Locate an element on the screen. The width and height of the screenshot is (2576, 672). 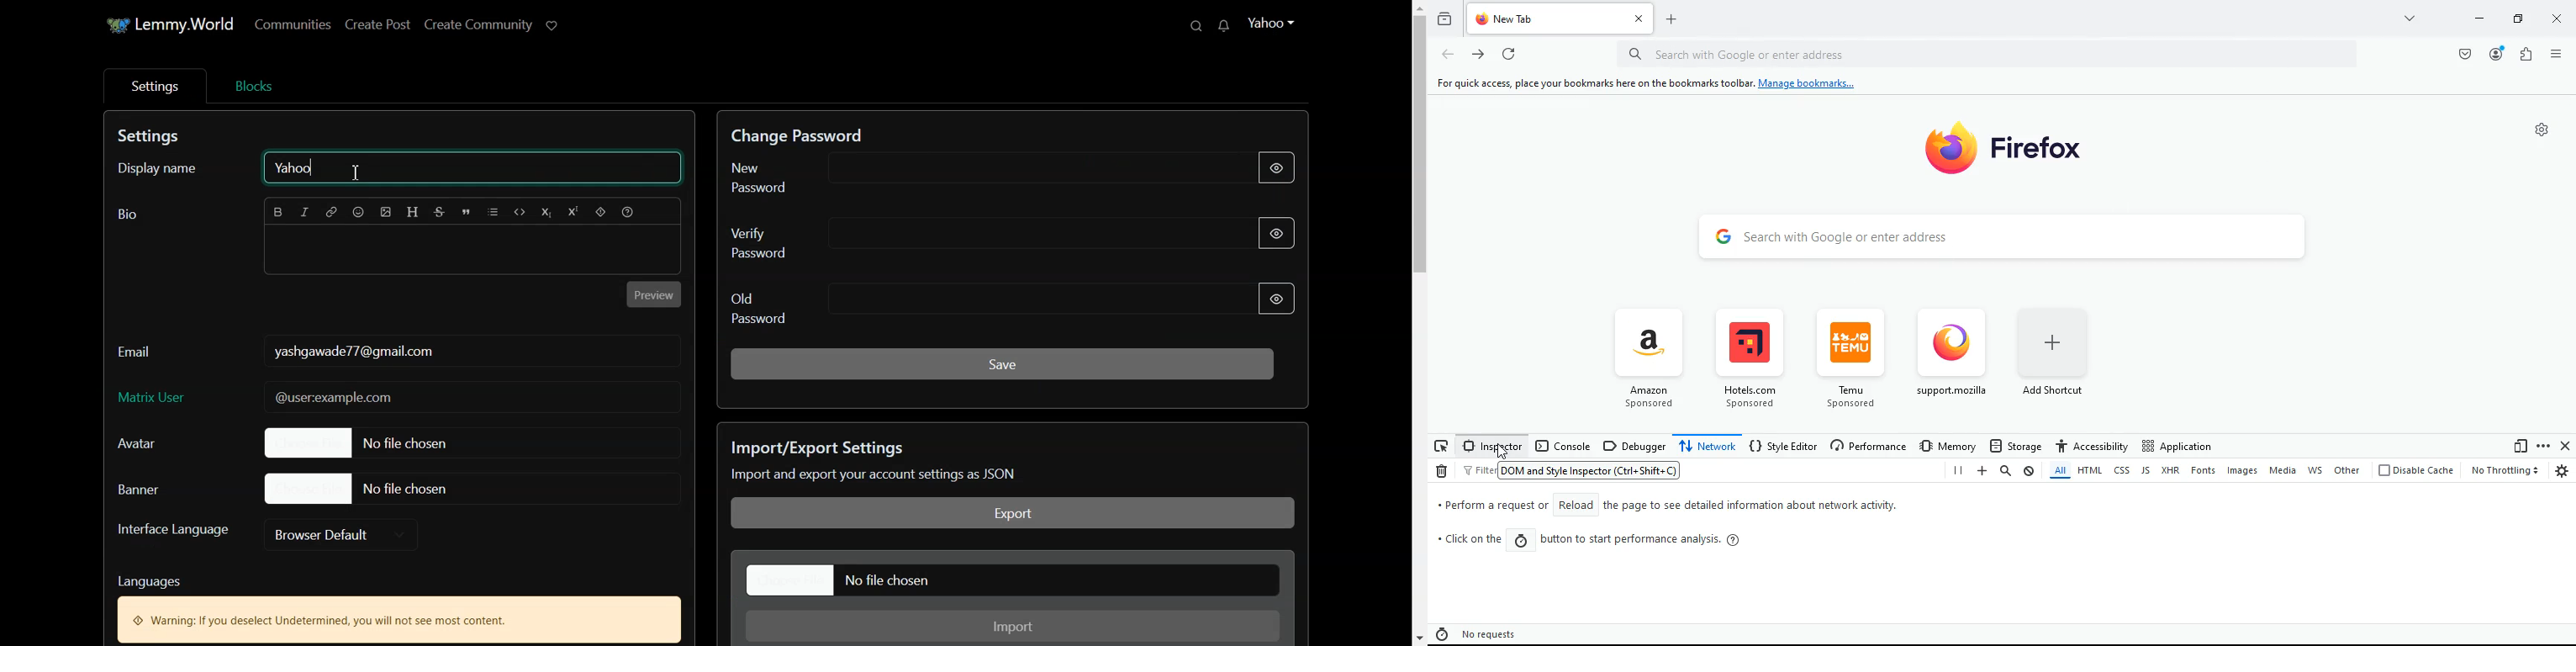
minimize is located at coordinates (2476, 19).